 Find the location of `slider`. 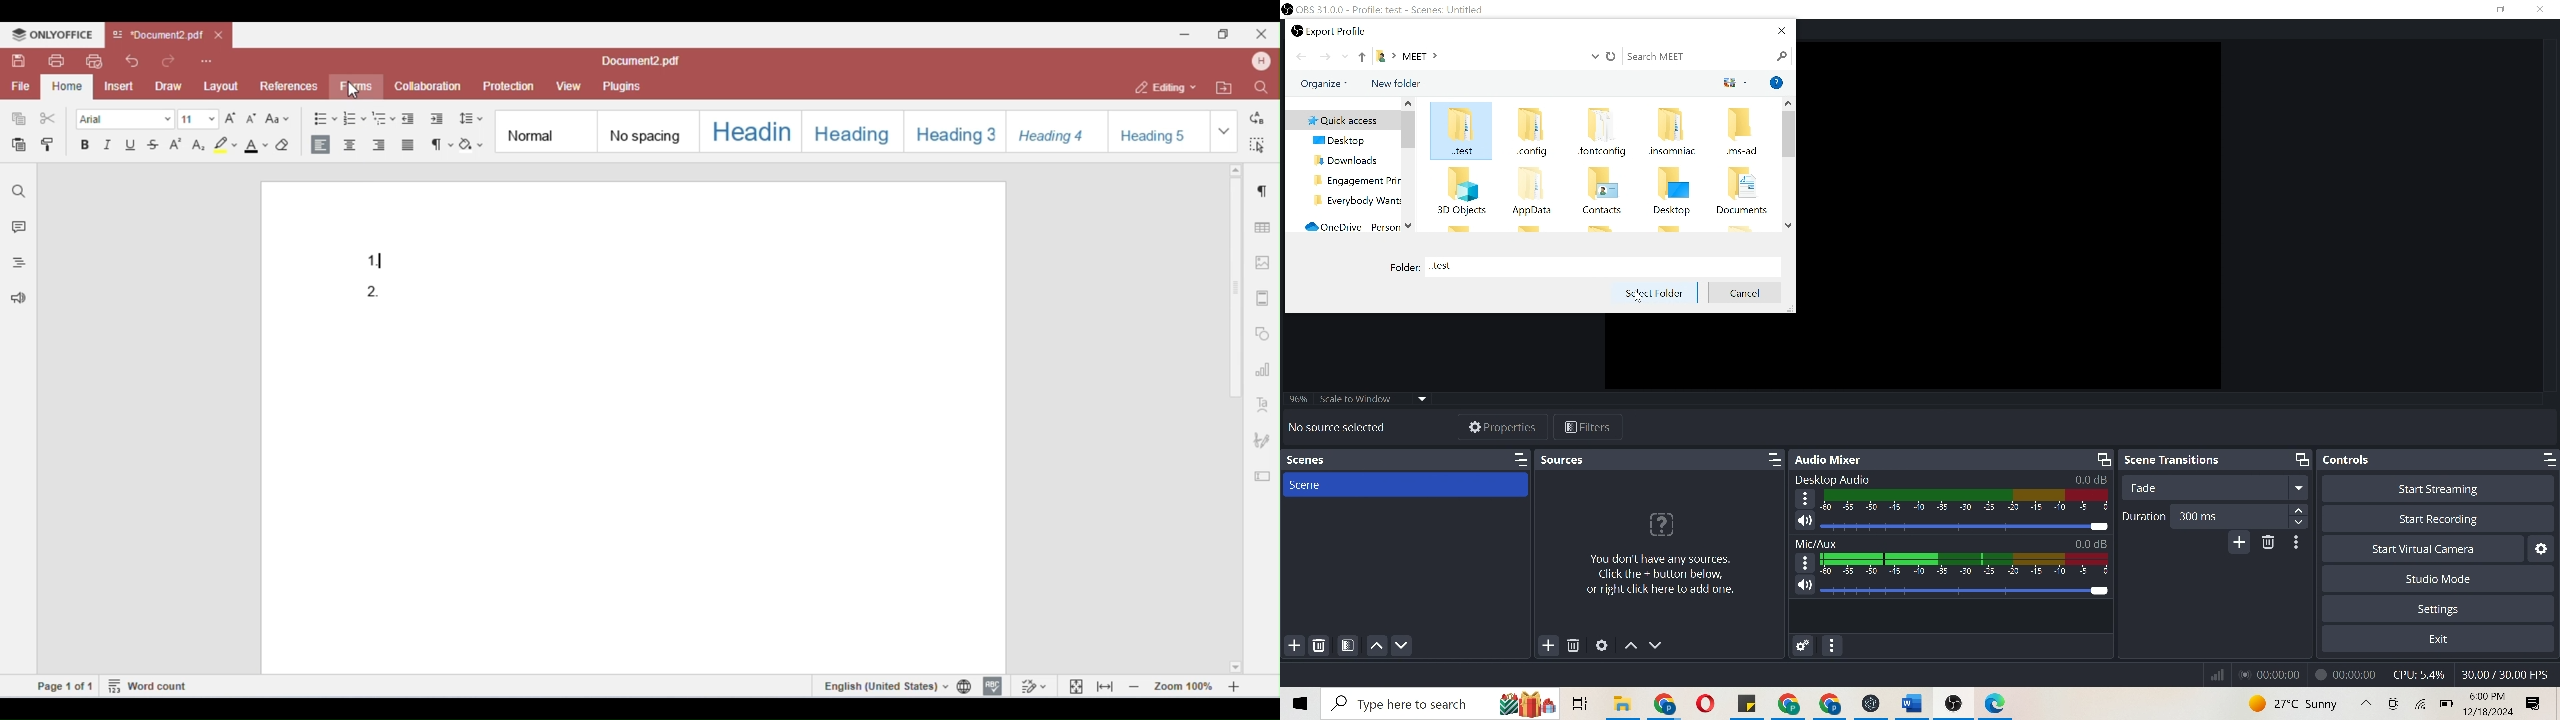

slider is located at coordinates (1965, 588).